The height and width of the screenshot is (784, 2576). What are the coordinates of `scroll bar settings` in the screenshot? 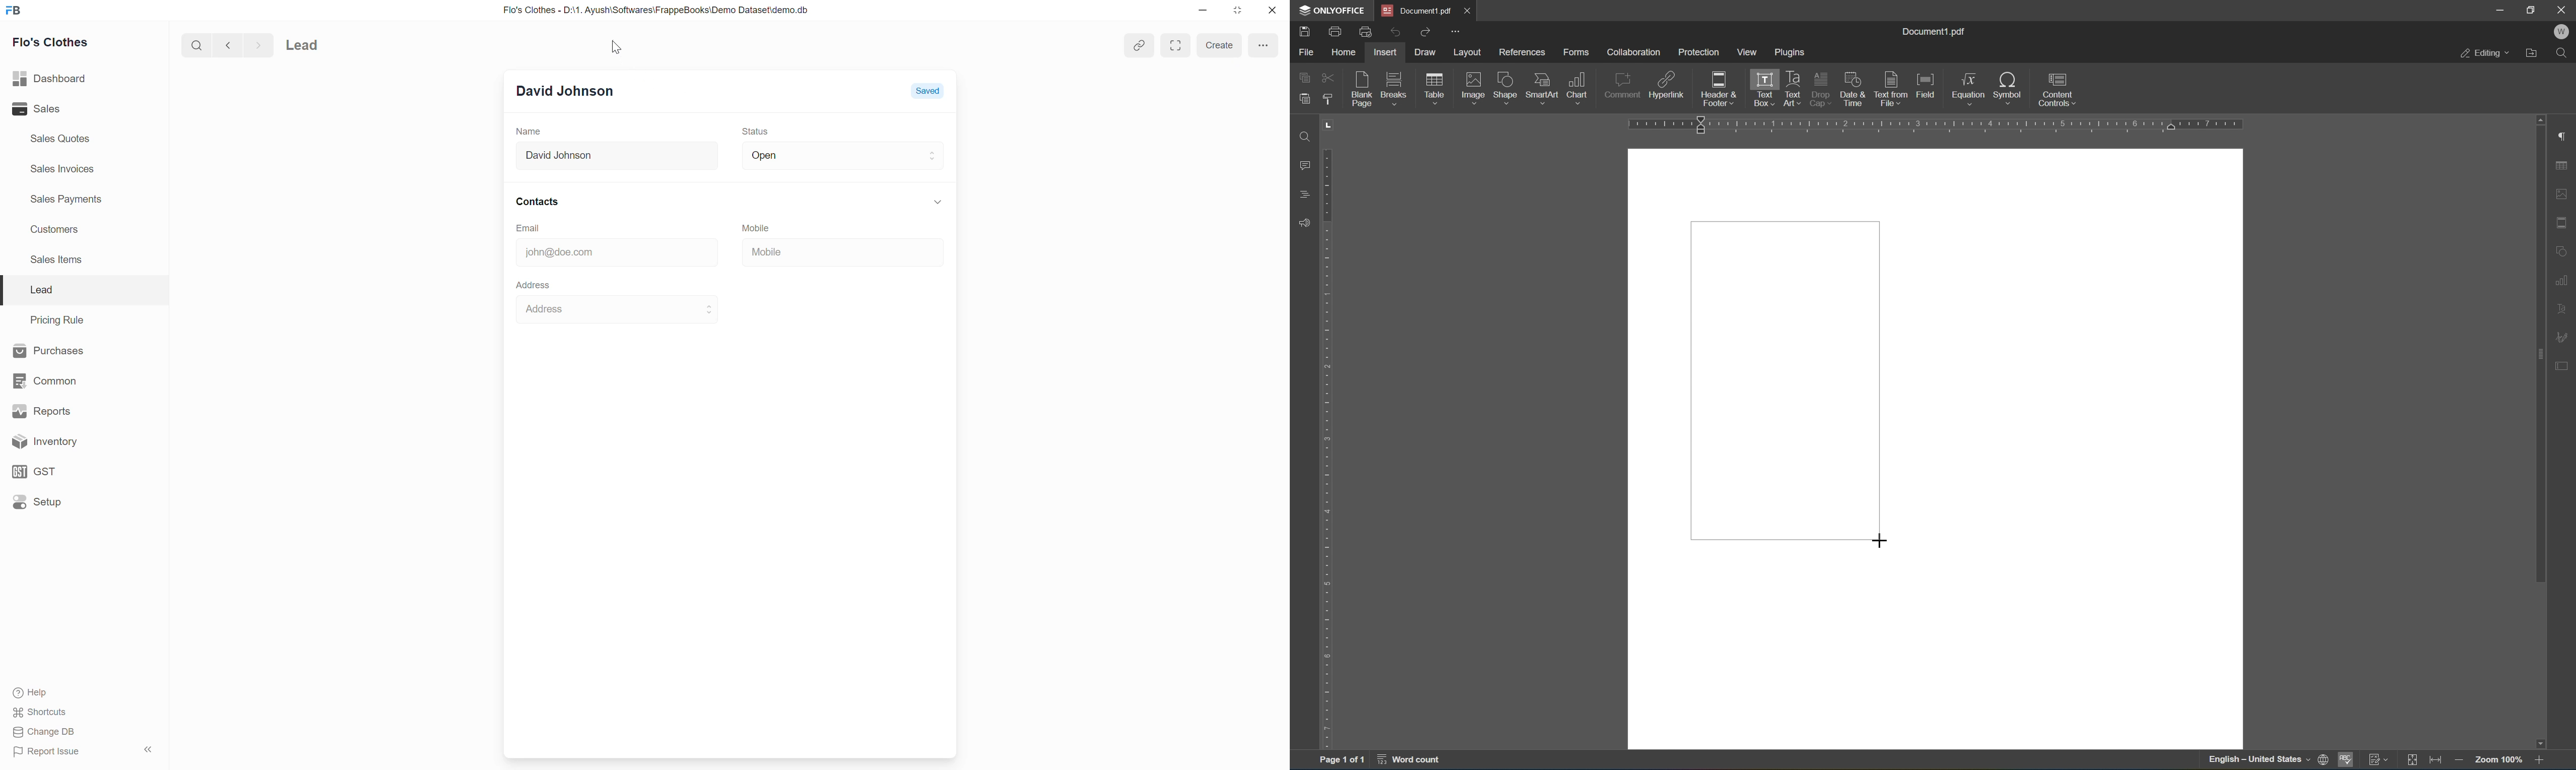 It's located at (2539, 348).